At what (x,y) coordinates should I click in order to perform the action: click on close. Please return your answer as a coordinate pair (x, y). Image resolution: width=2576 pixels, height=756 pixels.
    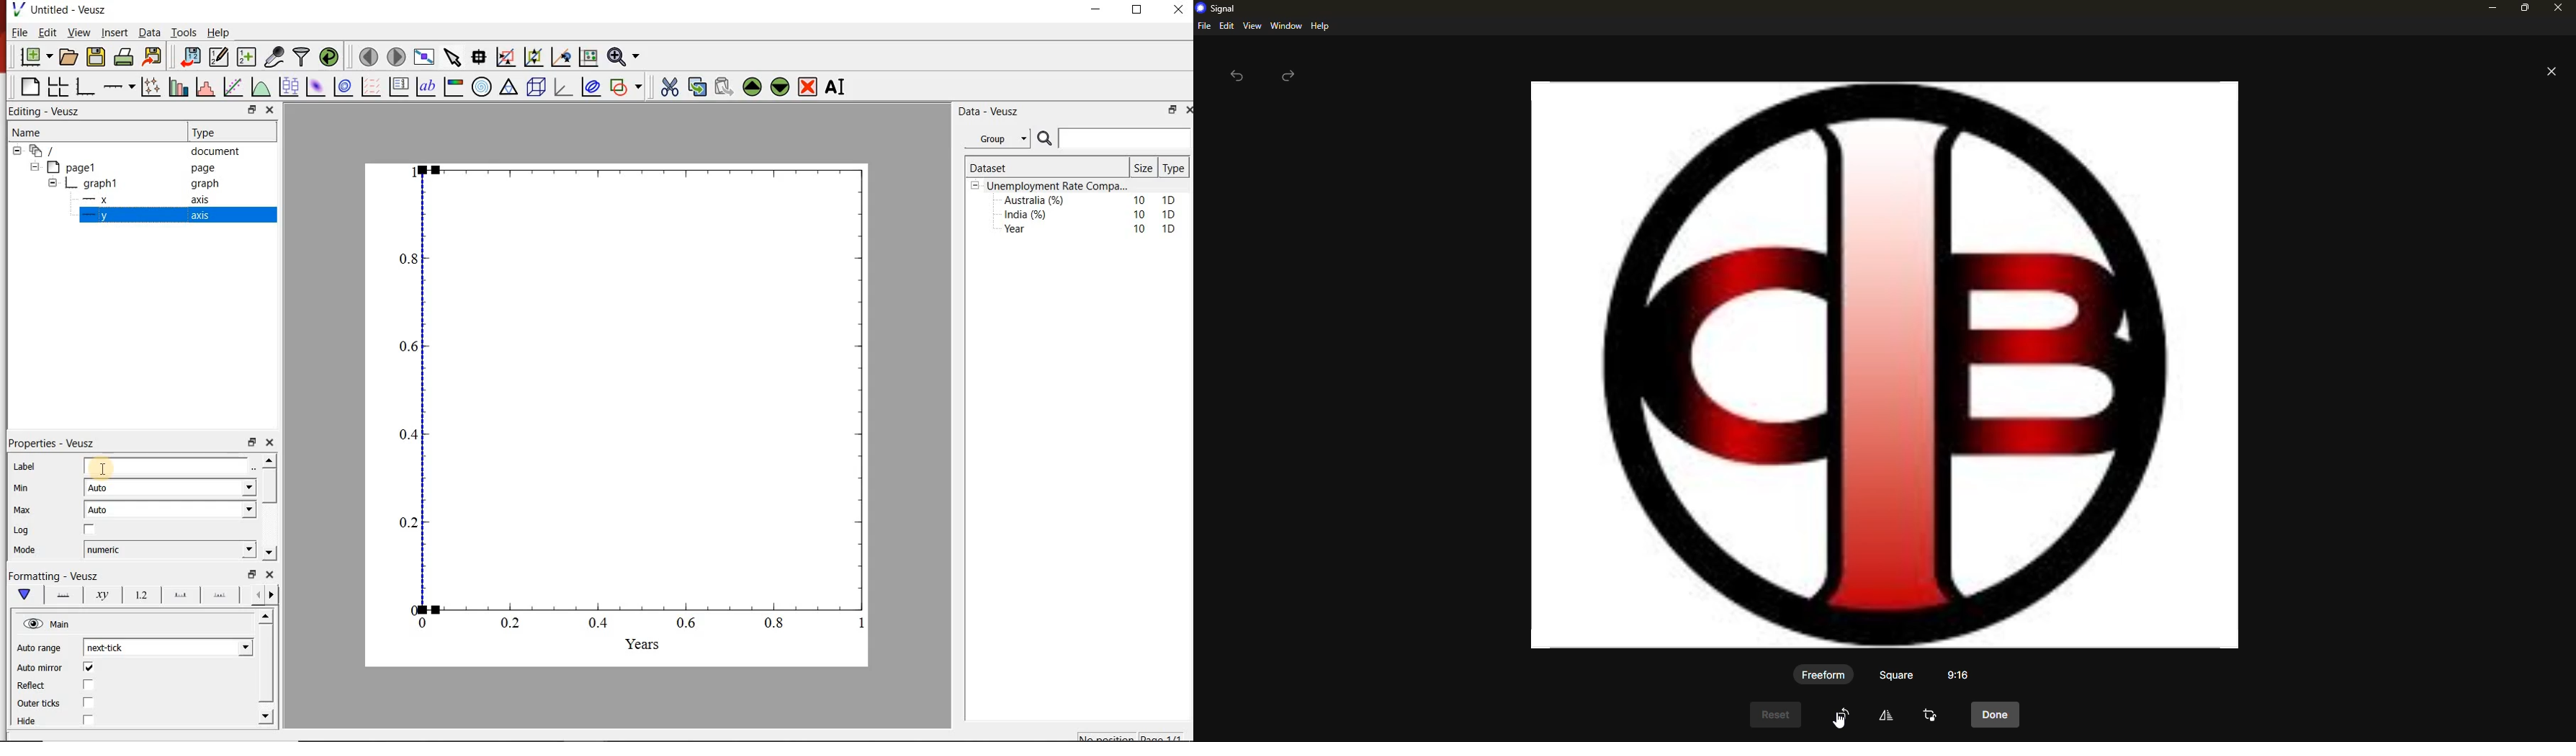
    Looking at the image, I should click on (2559, 7).